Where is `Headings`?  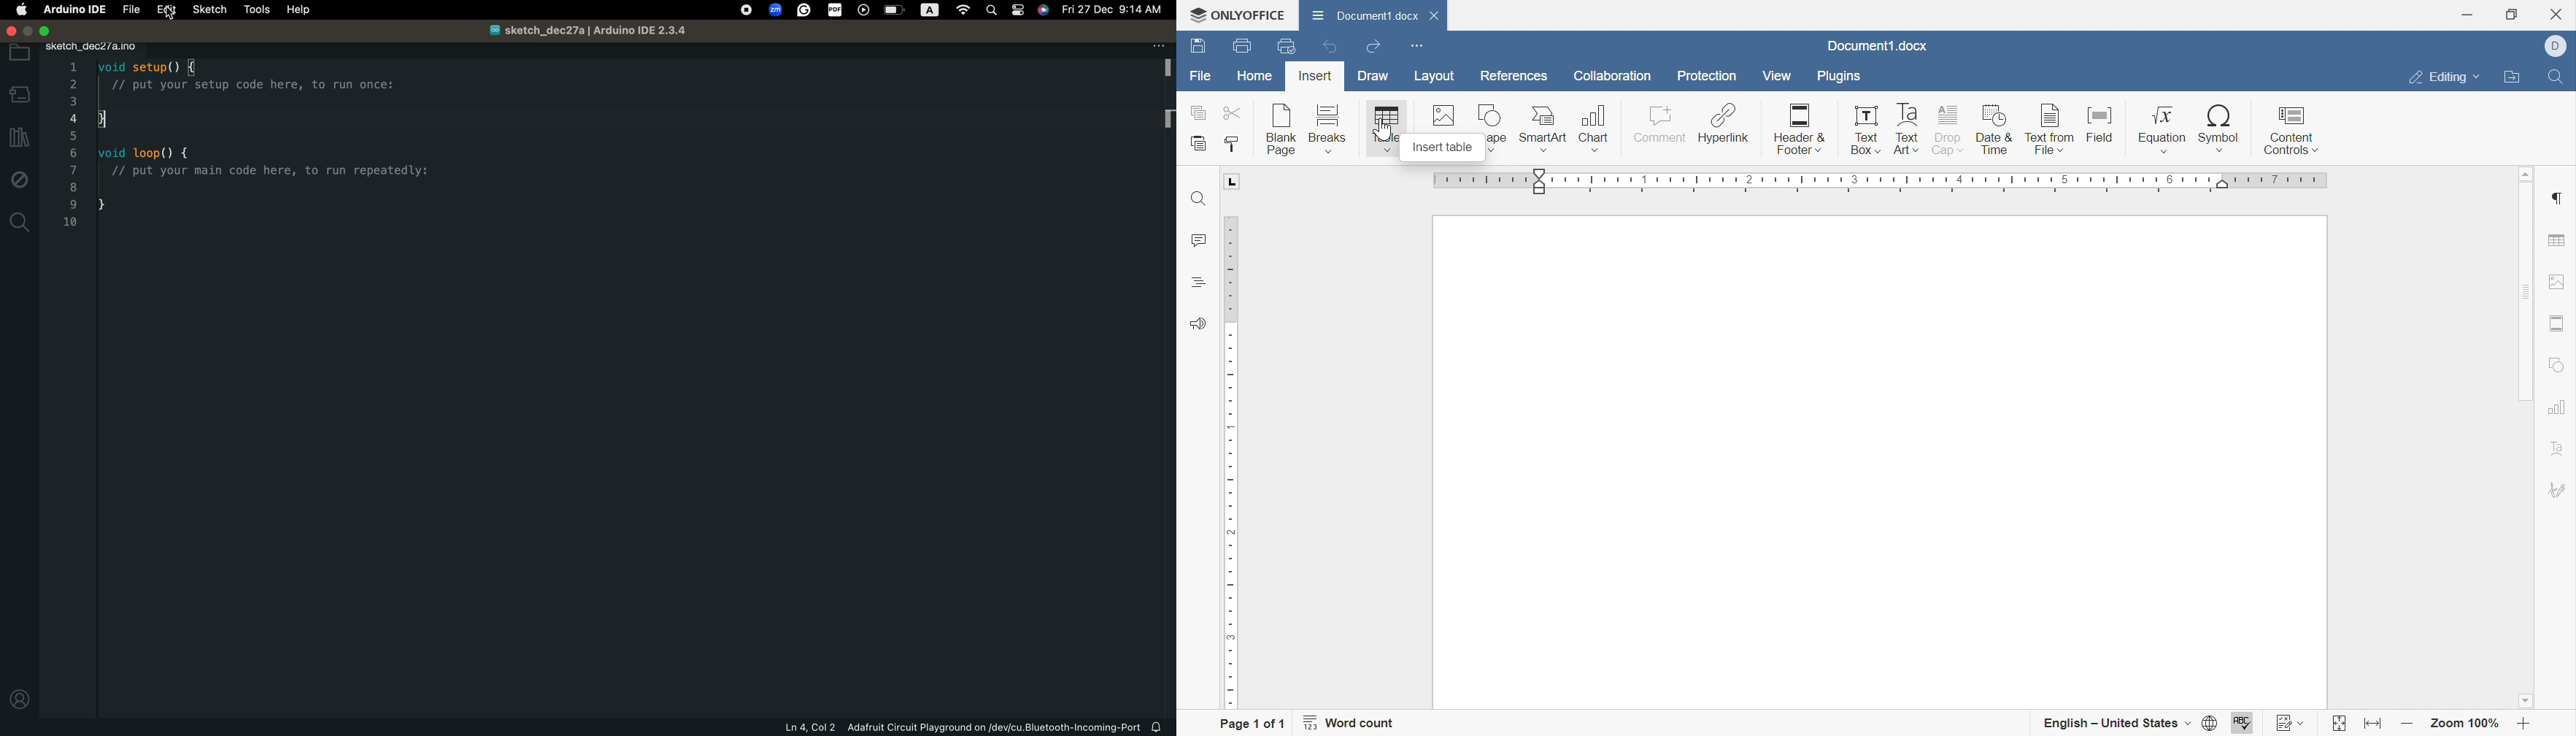 Headings is located at coordinates (1200, 283).